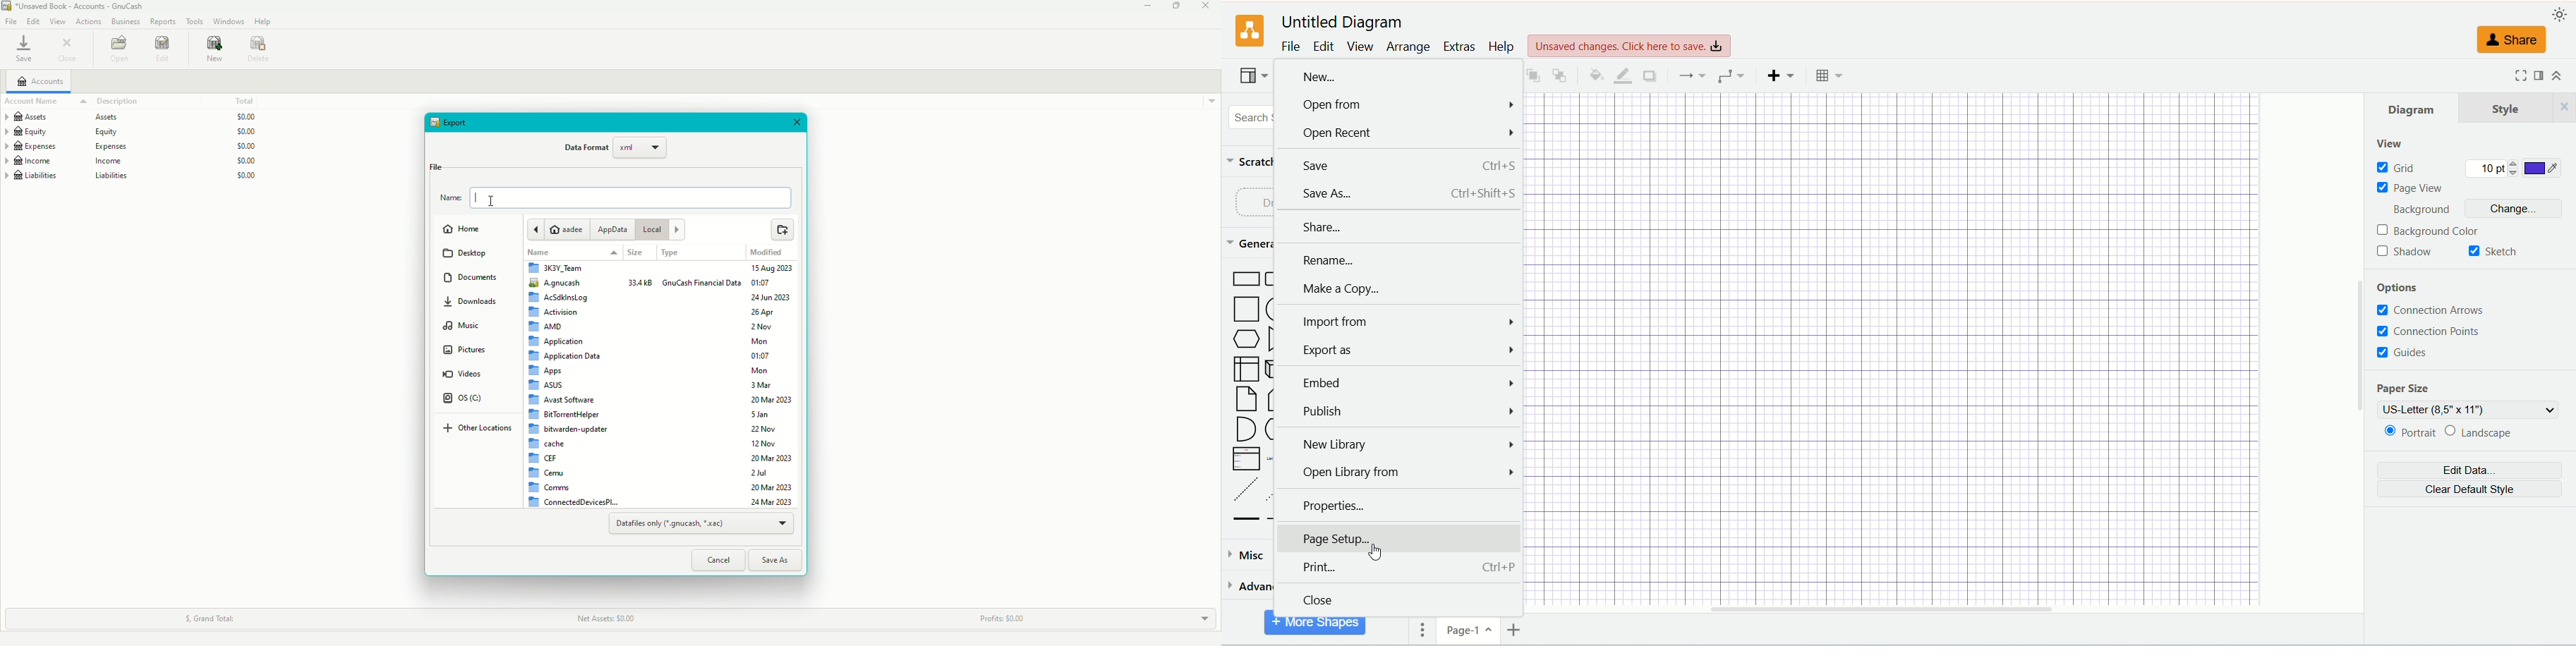 This screenshot has width=2576, height=672. What do you see at coordinates (1397, 475) in the screenshot?
I see `open library from` at bounding box center [1397, 475].